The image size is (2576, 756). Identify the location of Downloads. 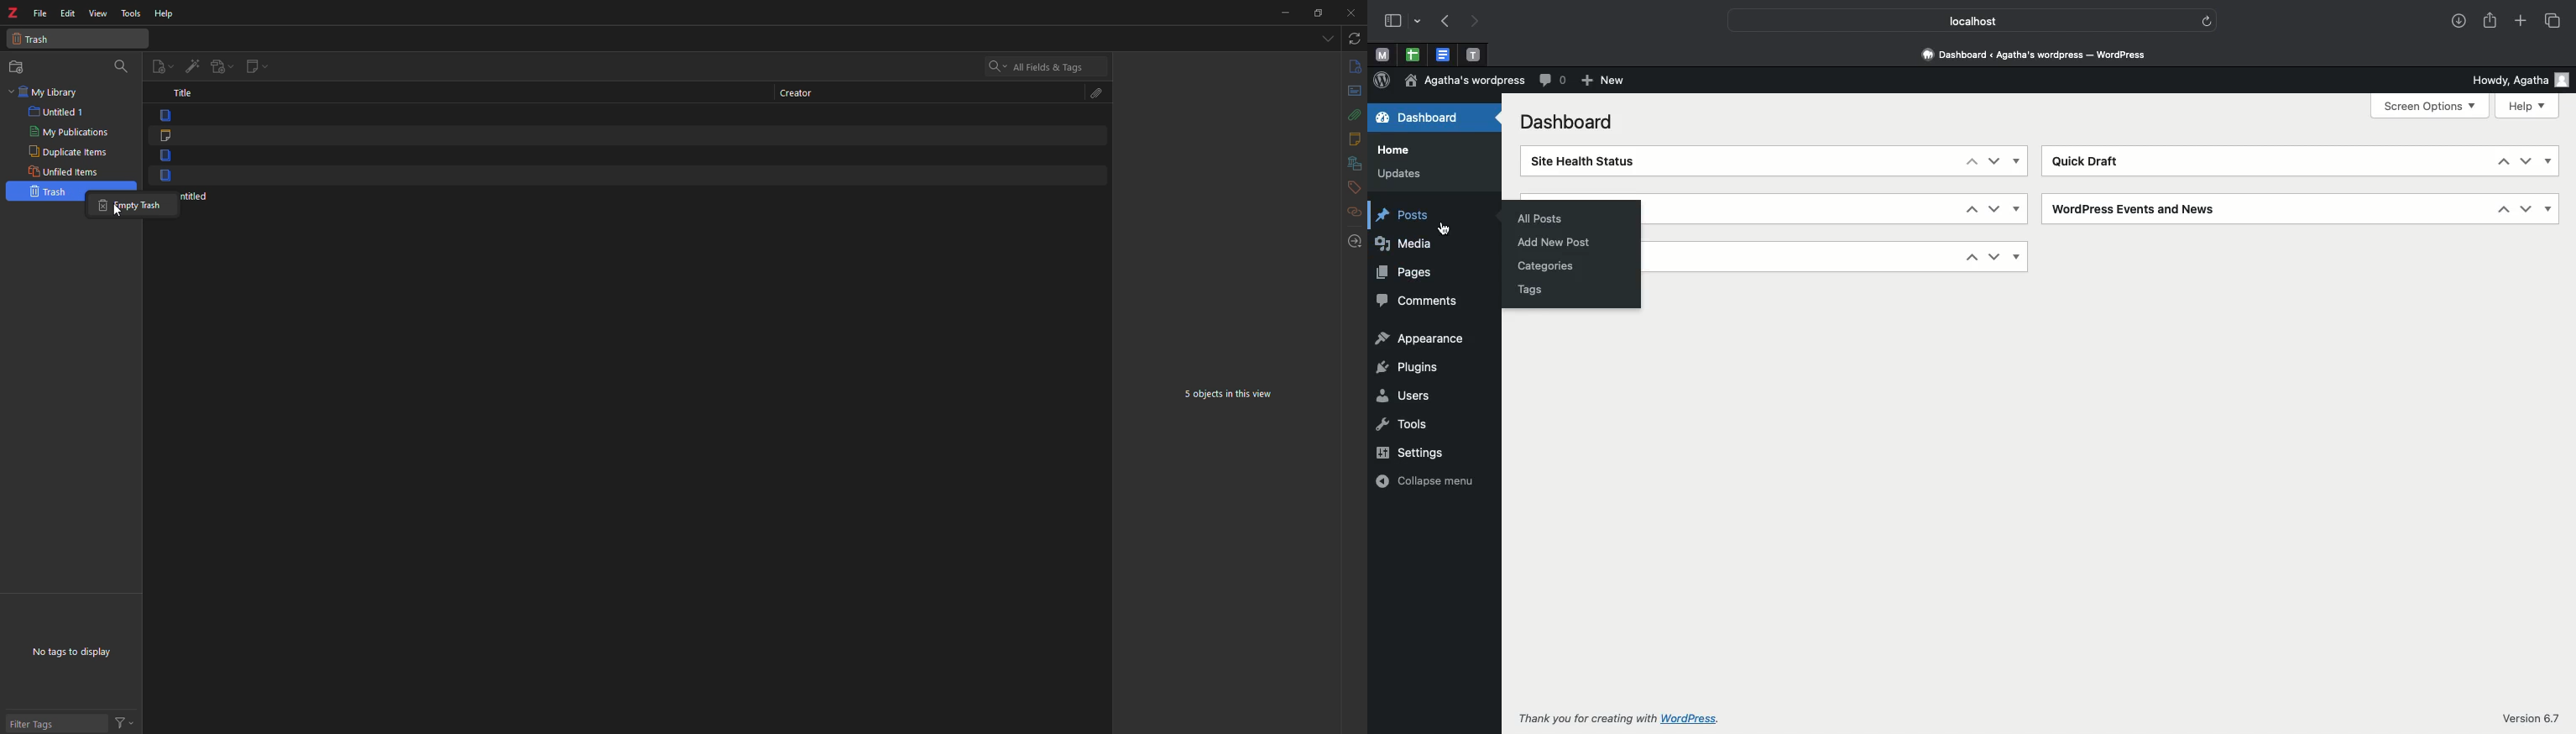
(2458, 21).